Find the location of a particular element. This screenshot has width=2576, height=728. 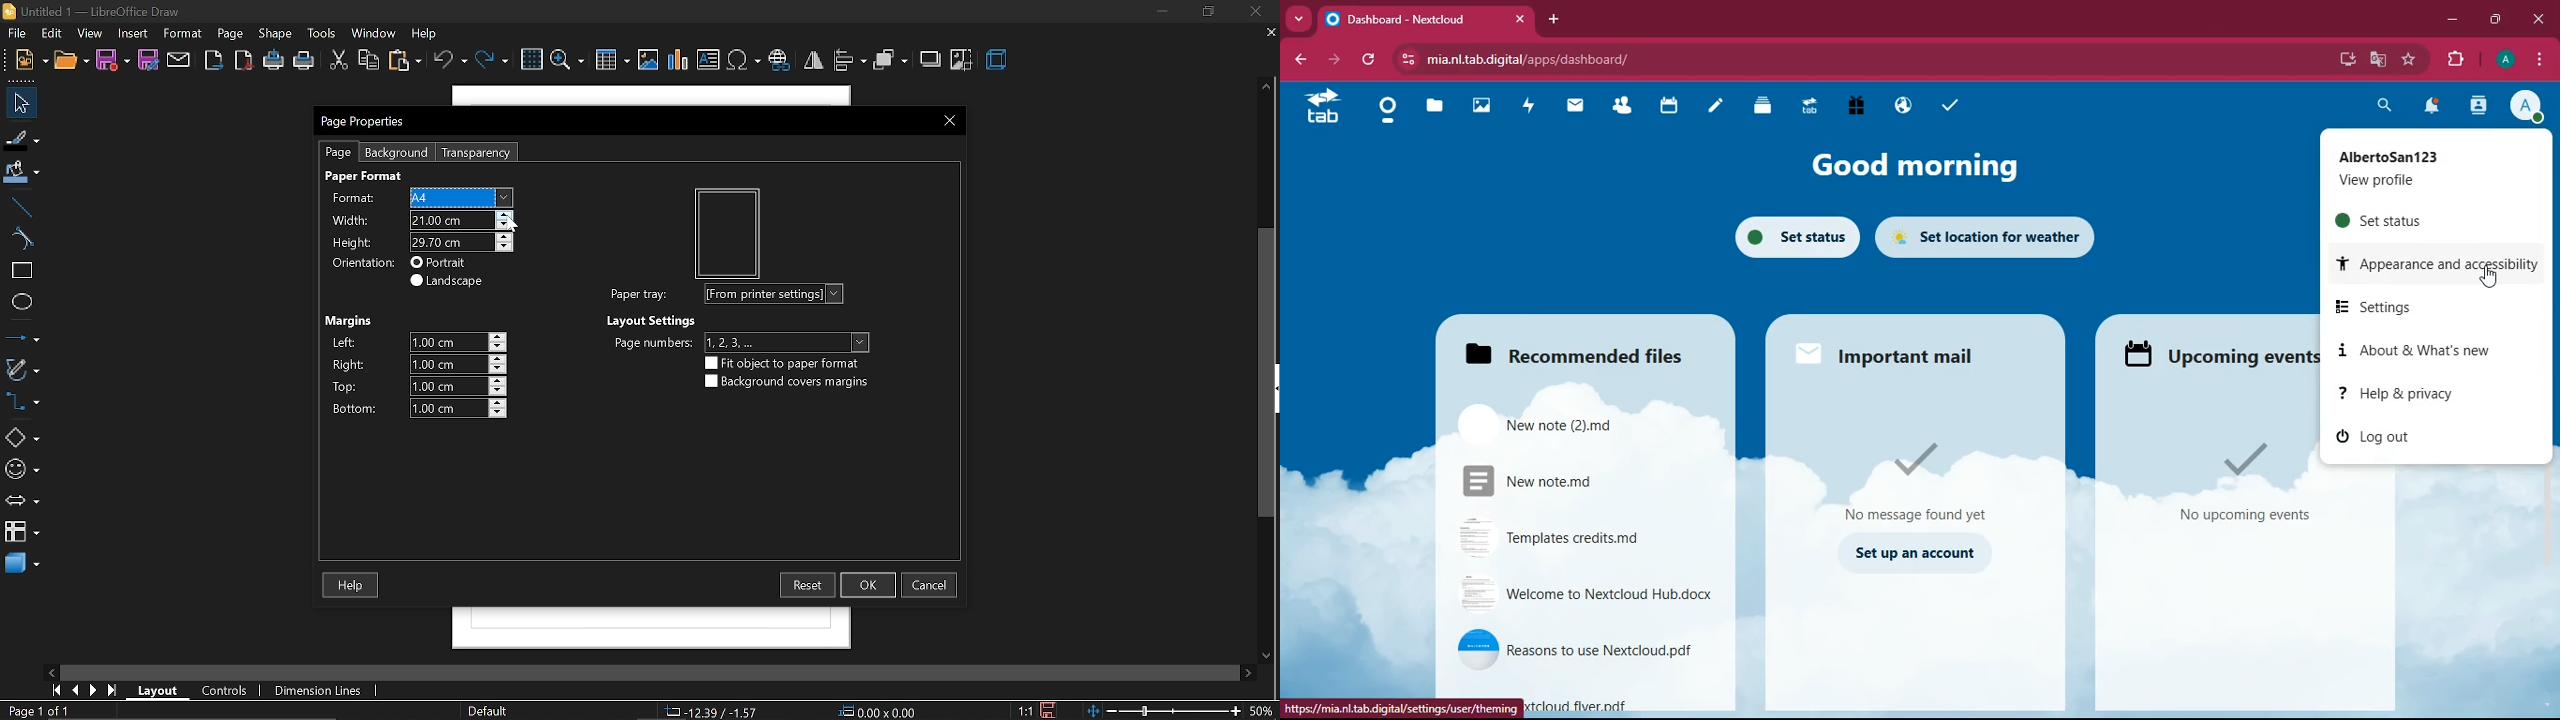

arrows is located at coordinates (23, 502).